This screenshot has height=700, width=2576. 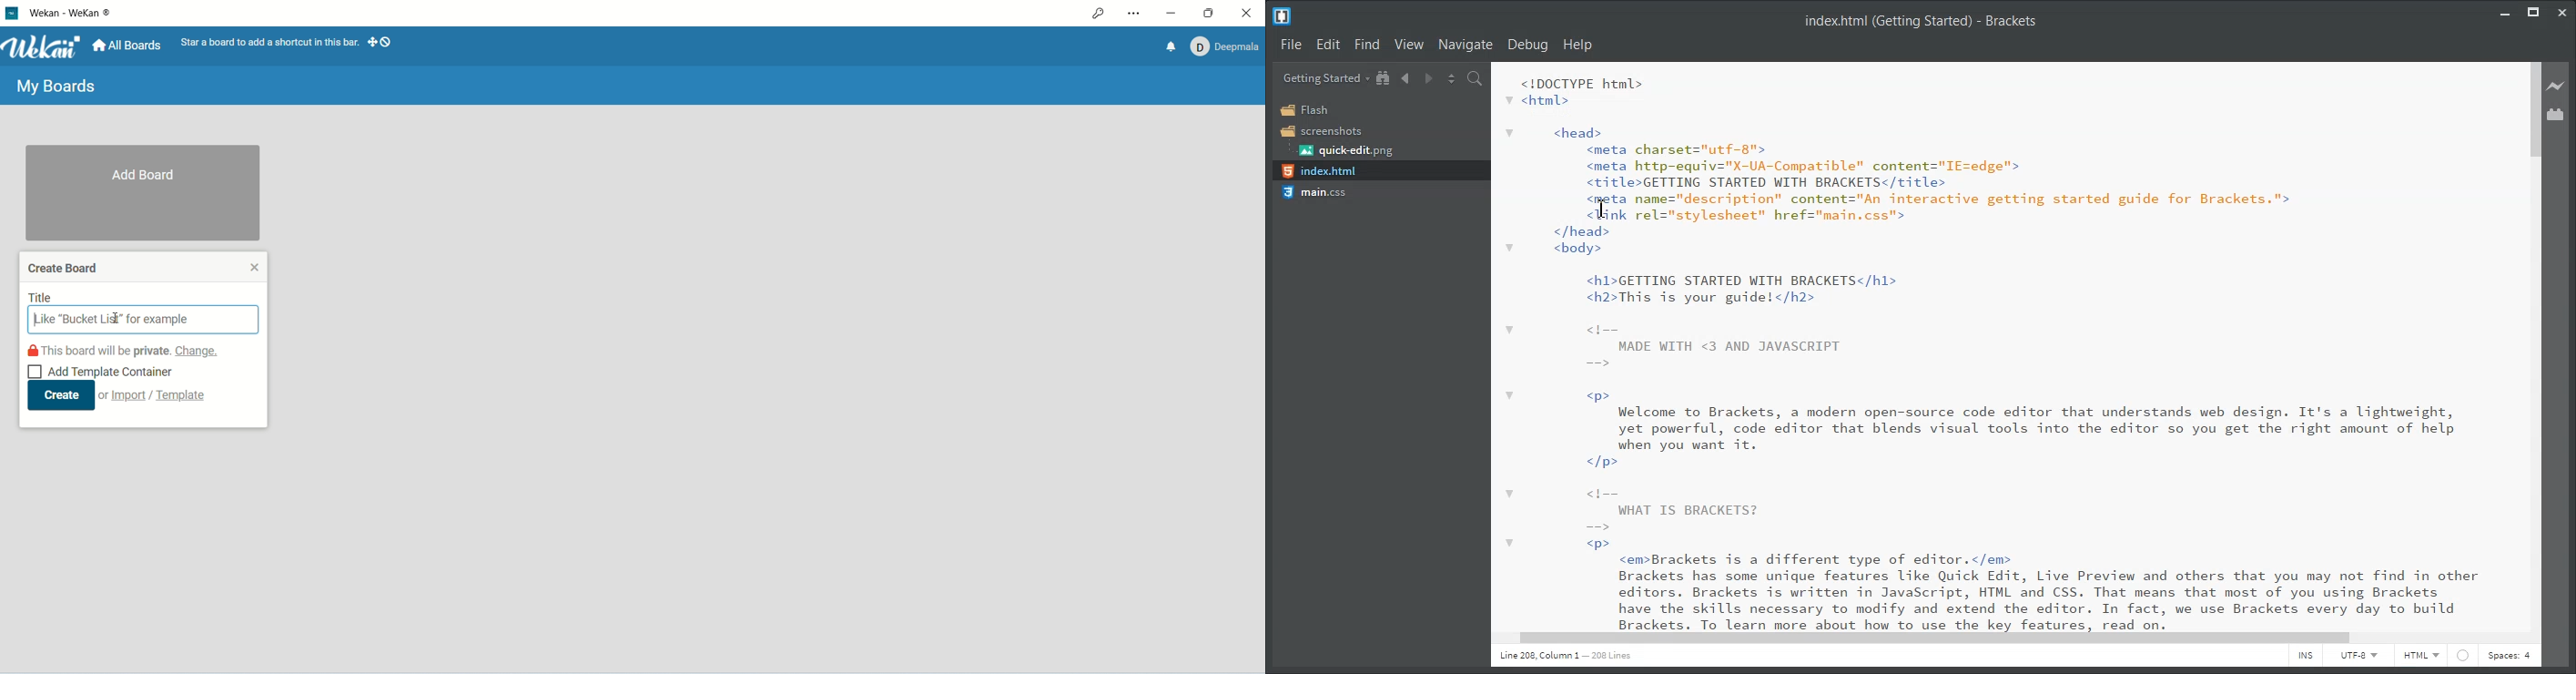 I want to click on this board will be private, so click(x=98, y=350).